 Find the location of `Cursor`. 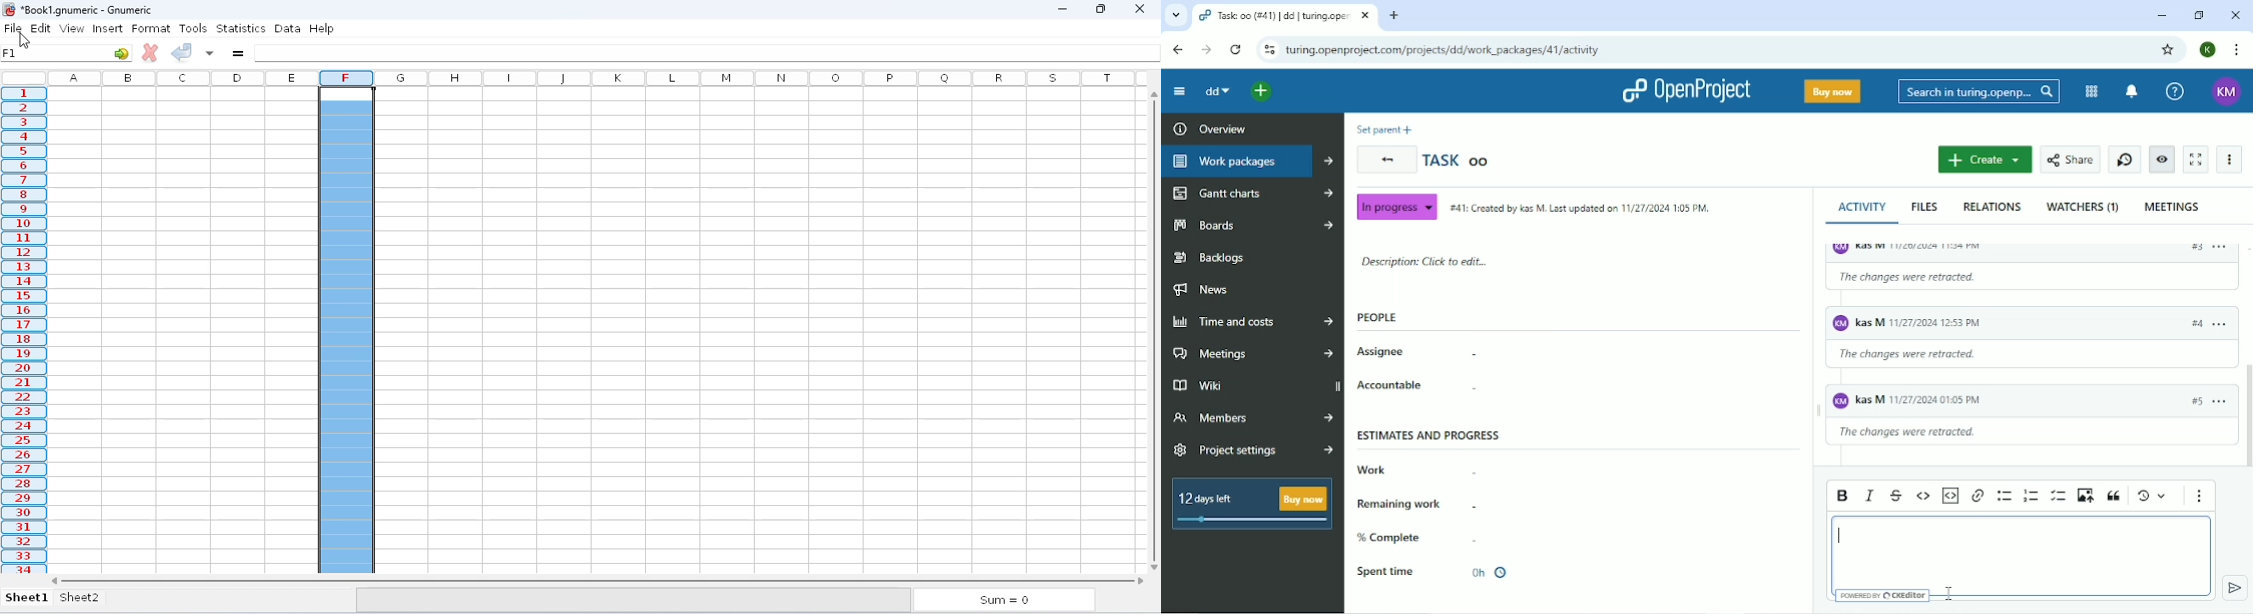

Cursor is located at coordinates (1837, 534).